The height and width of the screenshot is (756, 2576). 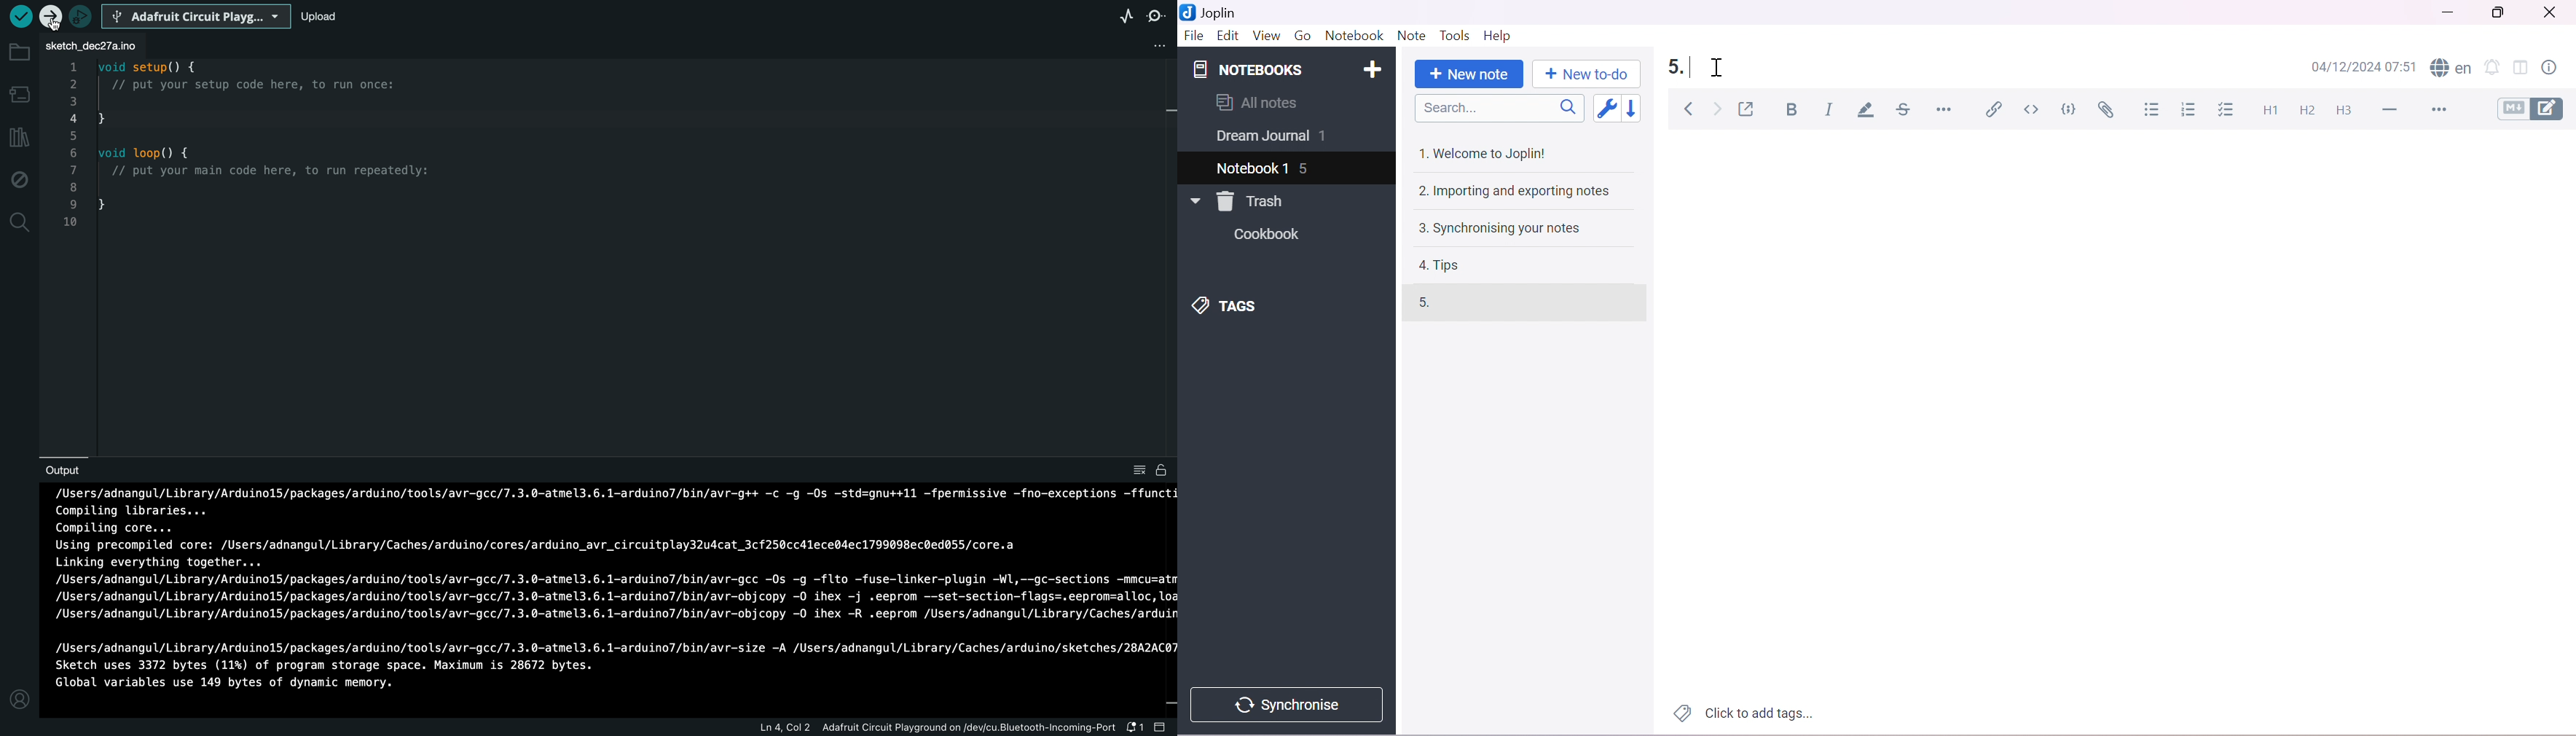 I want to click on 5. , so click(x=1673, y=67).